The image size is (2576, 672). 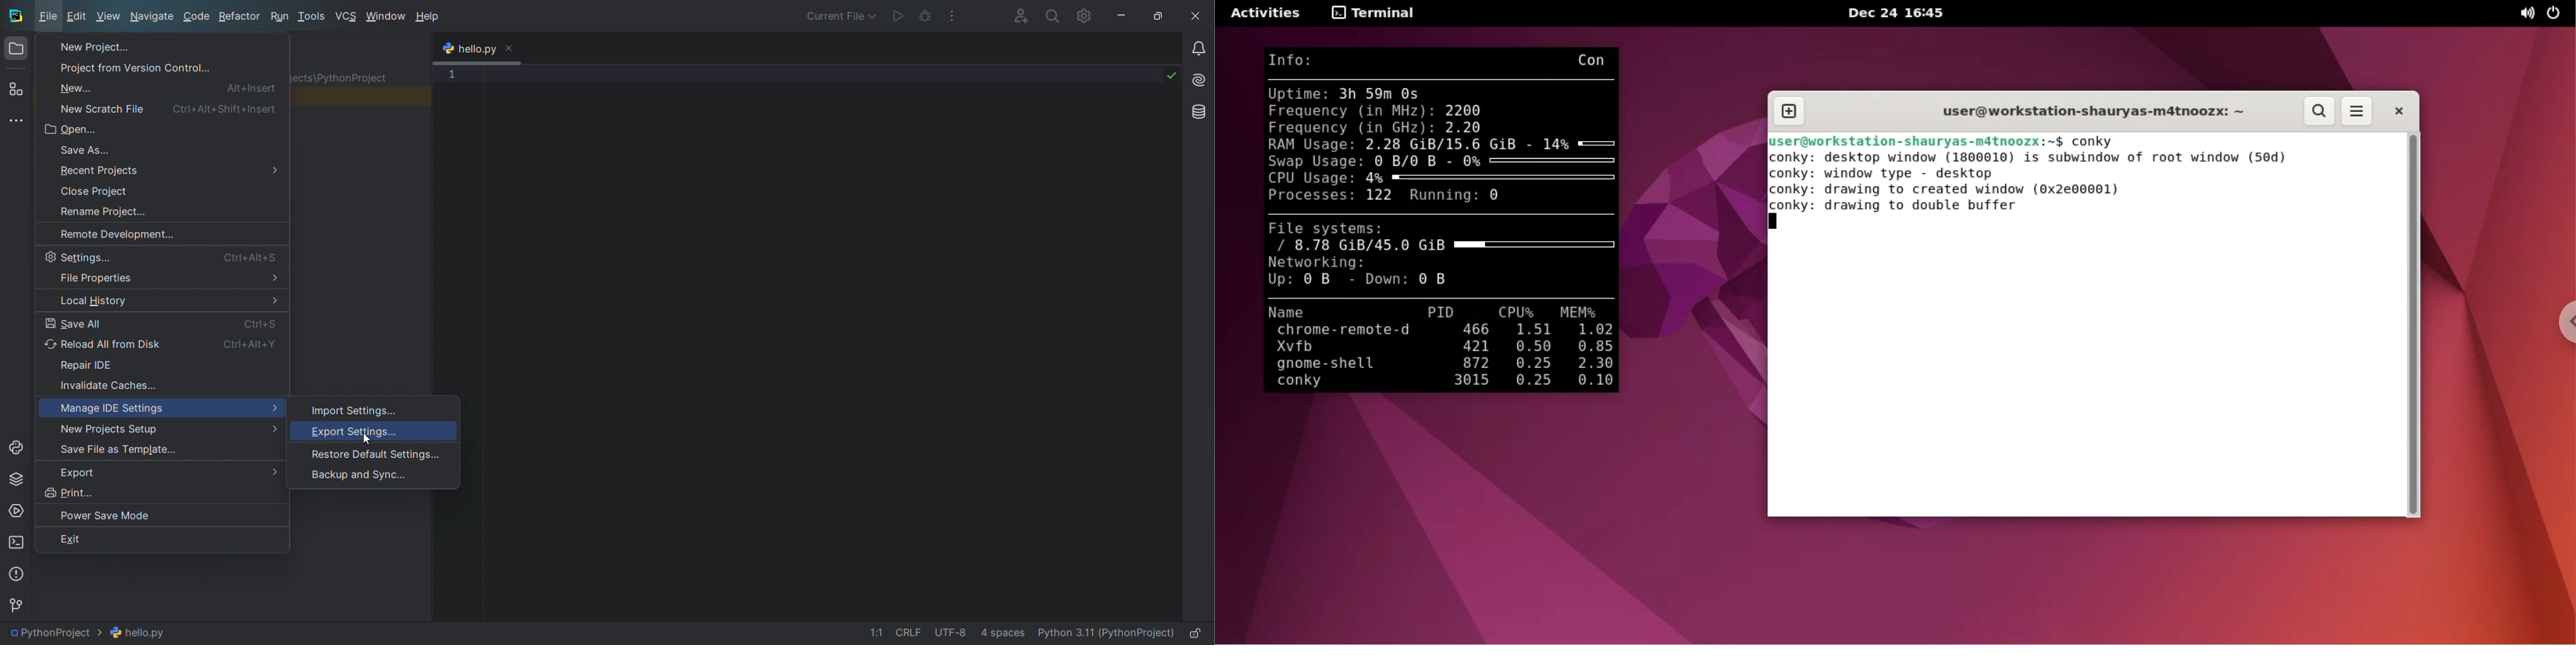 What do you see at coordinates (163, 169) in the screenshot?
I see `recent project` at bounding box center [163, 169].